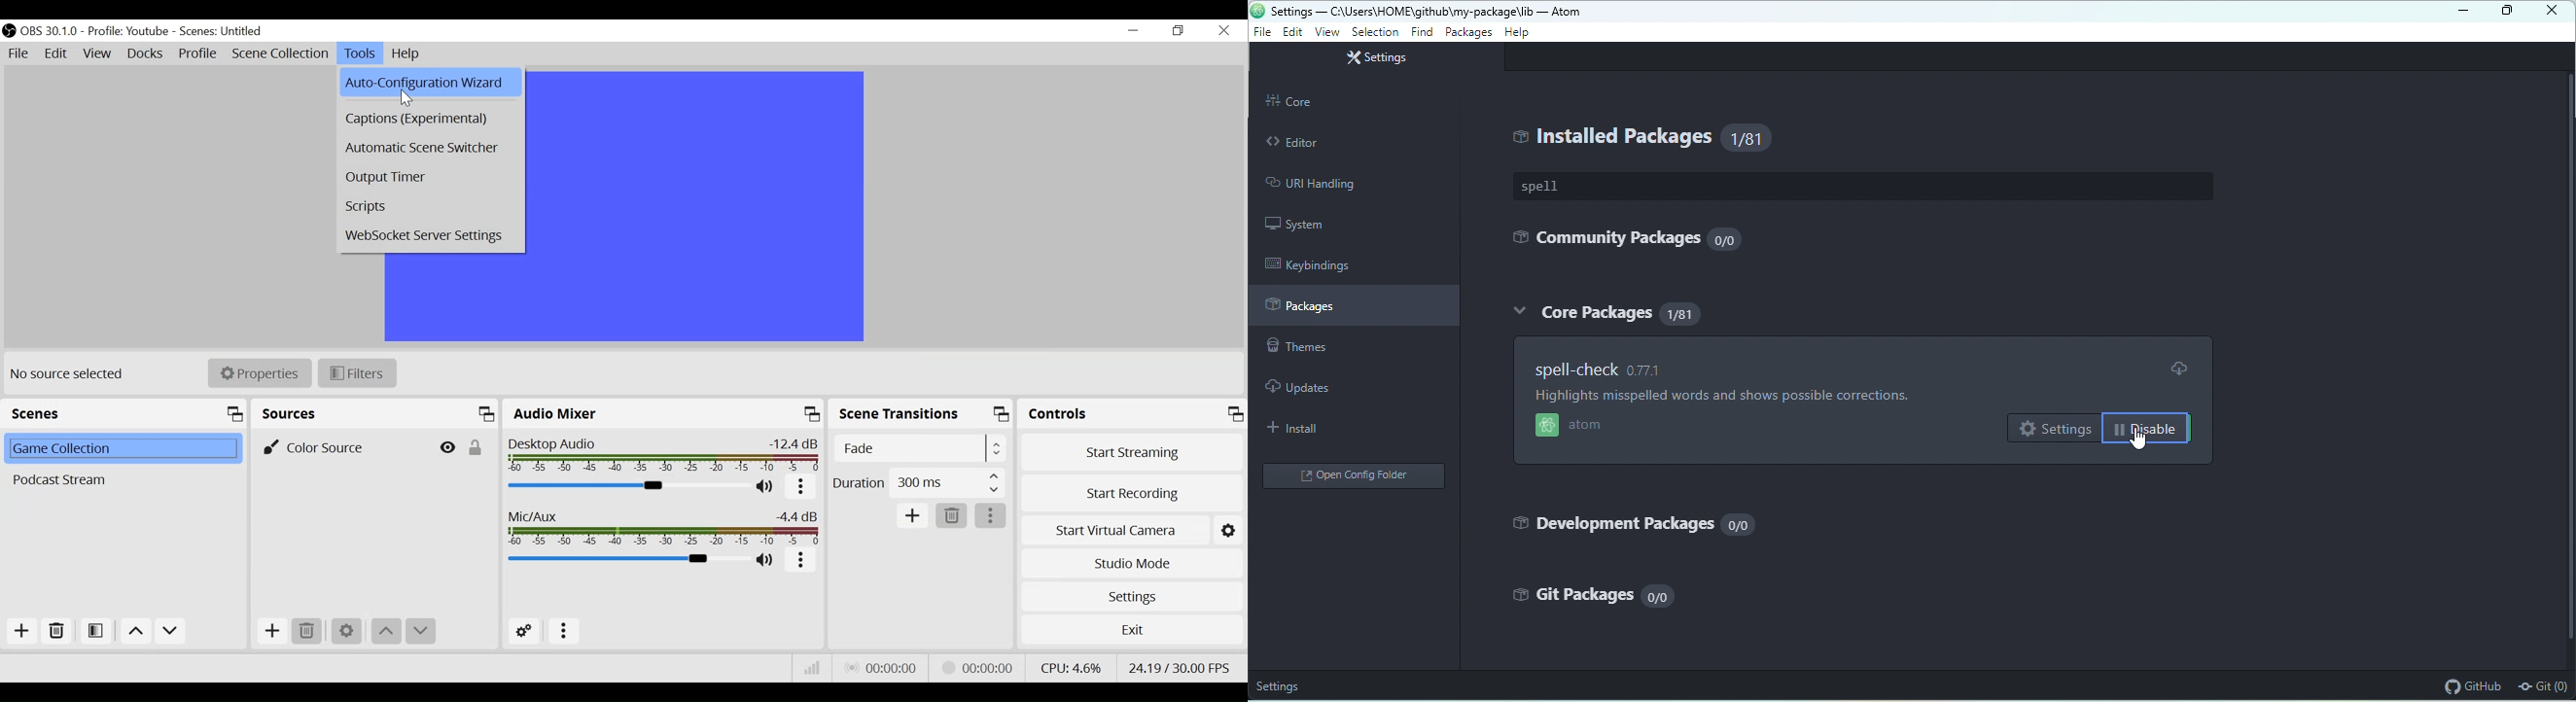  What do you see at coordinates (339, 446) in the screenshot?
I see `Color Source` at bounding box center [339, 446].